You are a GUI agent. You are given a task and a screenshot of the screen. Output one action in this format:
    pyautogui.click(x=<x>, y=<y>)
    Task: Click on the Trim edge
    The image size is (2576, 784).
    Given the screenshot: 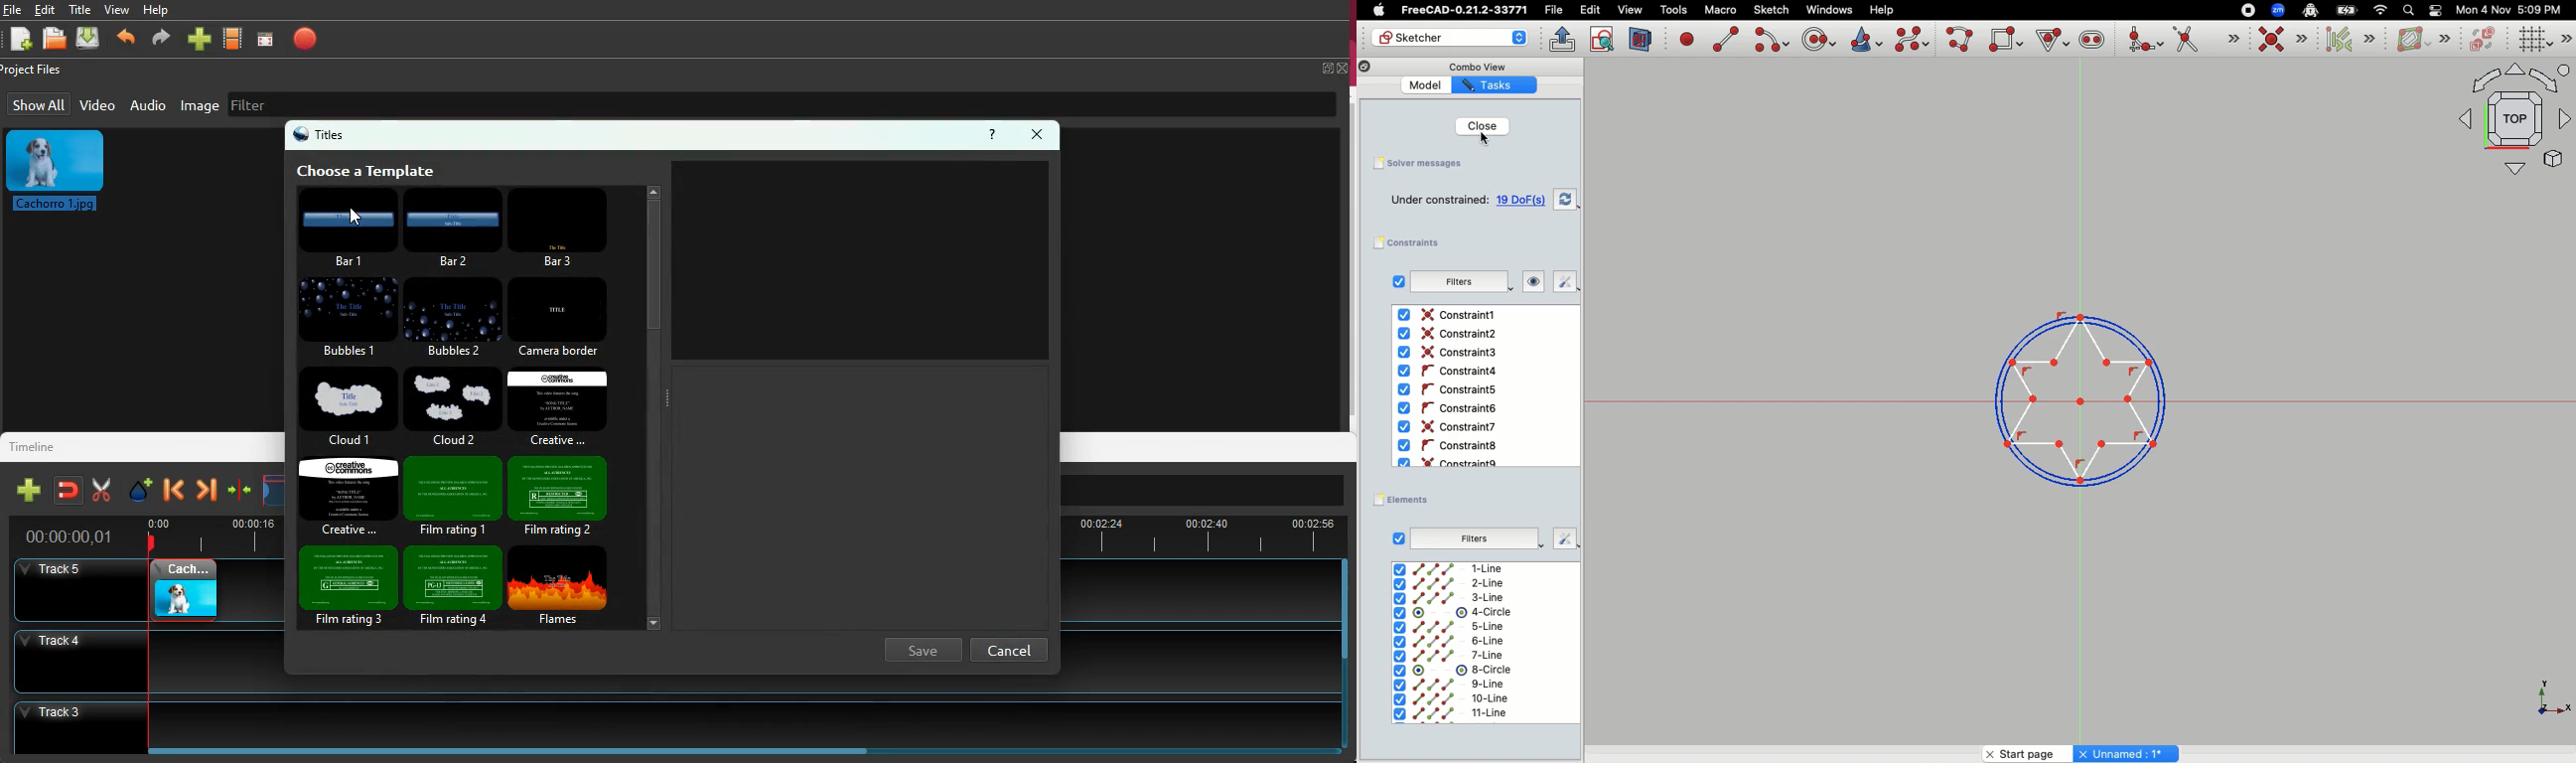 What is the action you would take?
    pyautogui.click(x=2206, y=41)
    